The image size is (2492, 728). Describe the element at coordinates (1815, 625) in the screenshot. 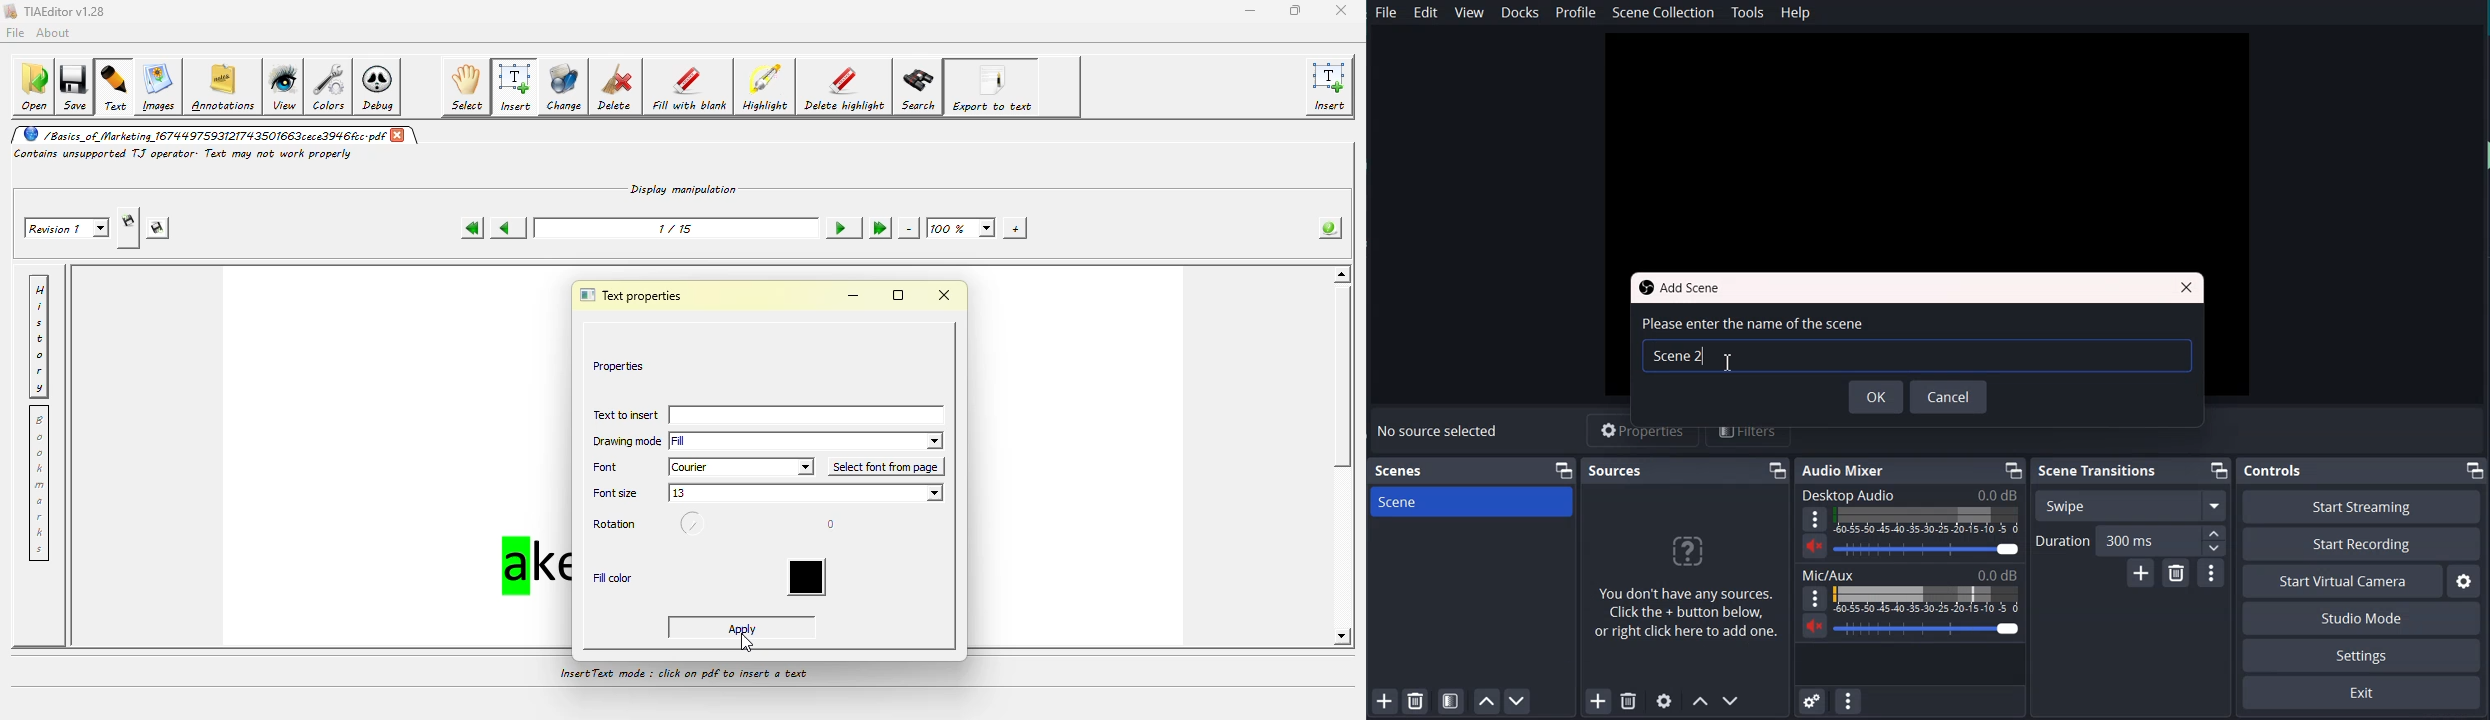

I see `Mute ` at that location.